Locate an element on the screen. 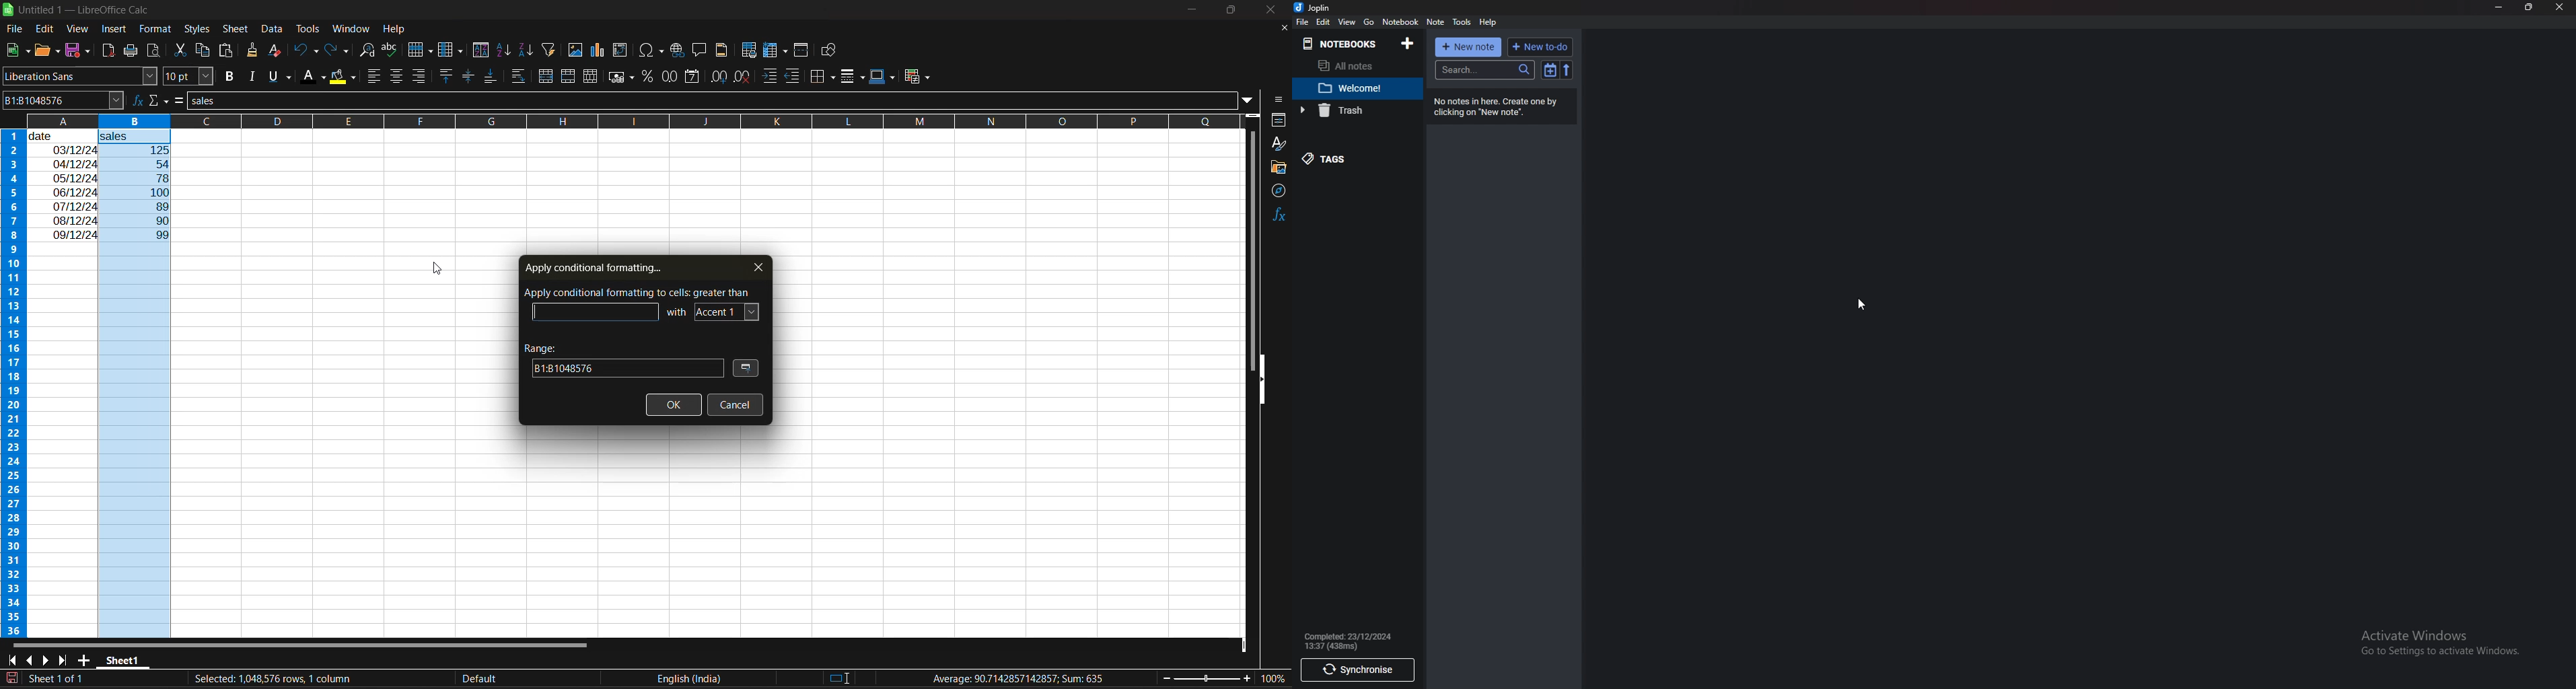 This screenshot has height=700, width=2576. format as date is located at coordinates (690, 77).